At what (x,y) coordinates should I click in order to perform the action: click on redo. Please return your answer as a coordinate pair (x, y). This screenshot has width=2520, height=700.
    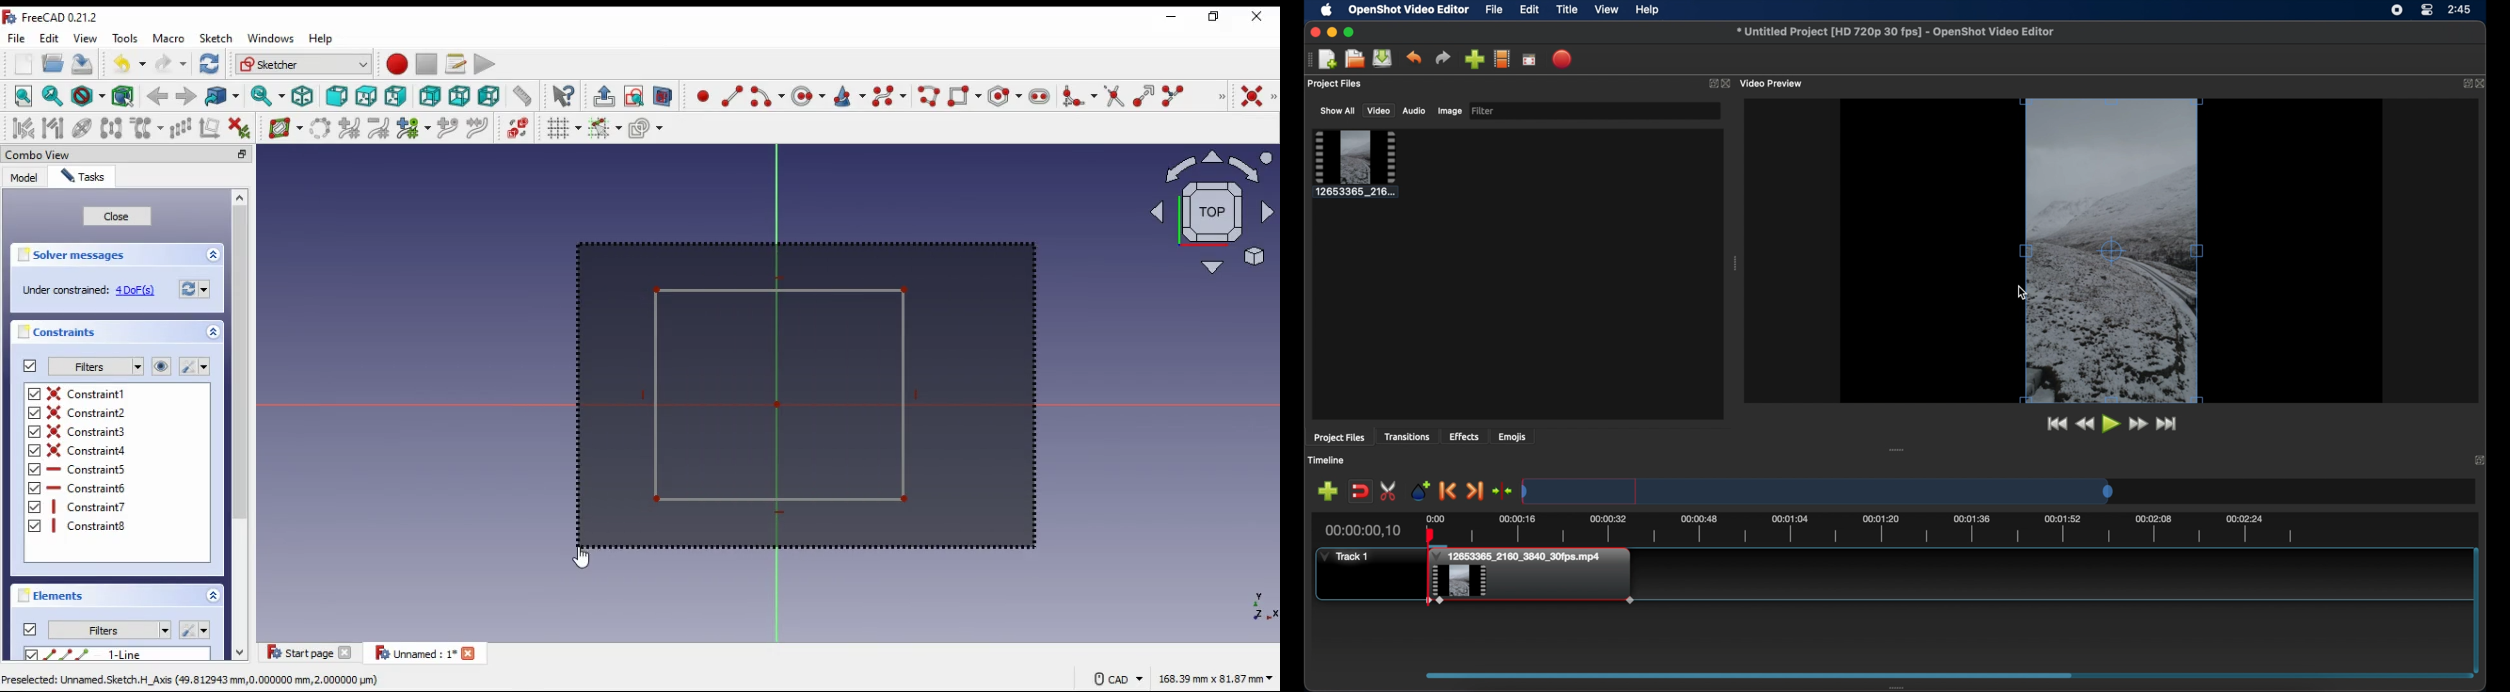
    Looking at the image, I should click on (171, 64).